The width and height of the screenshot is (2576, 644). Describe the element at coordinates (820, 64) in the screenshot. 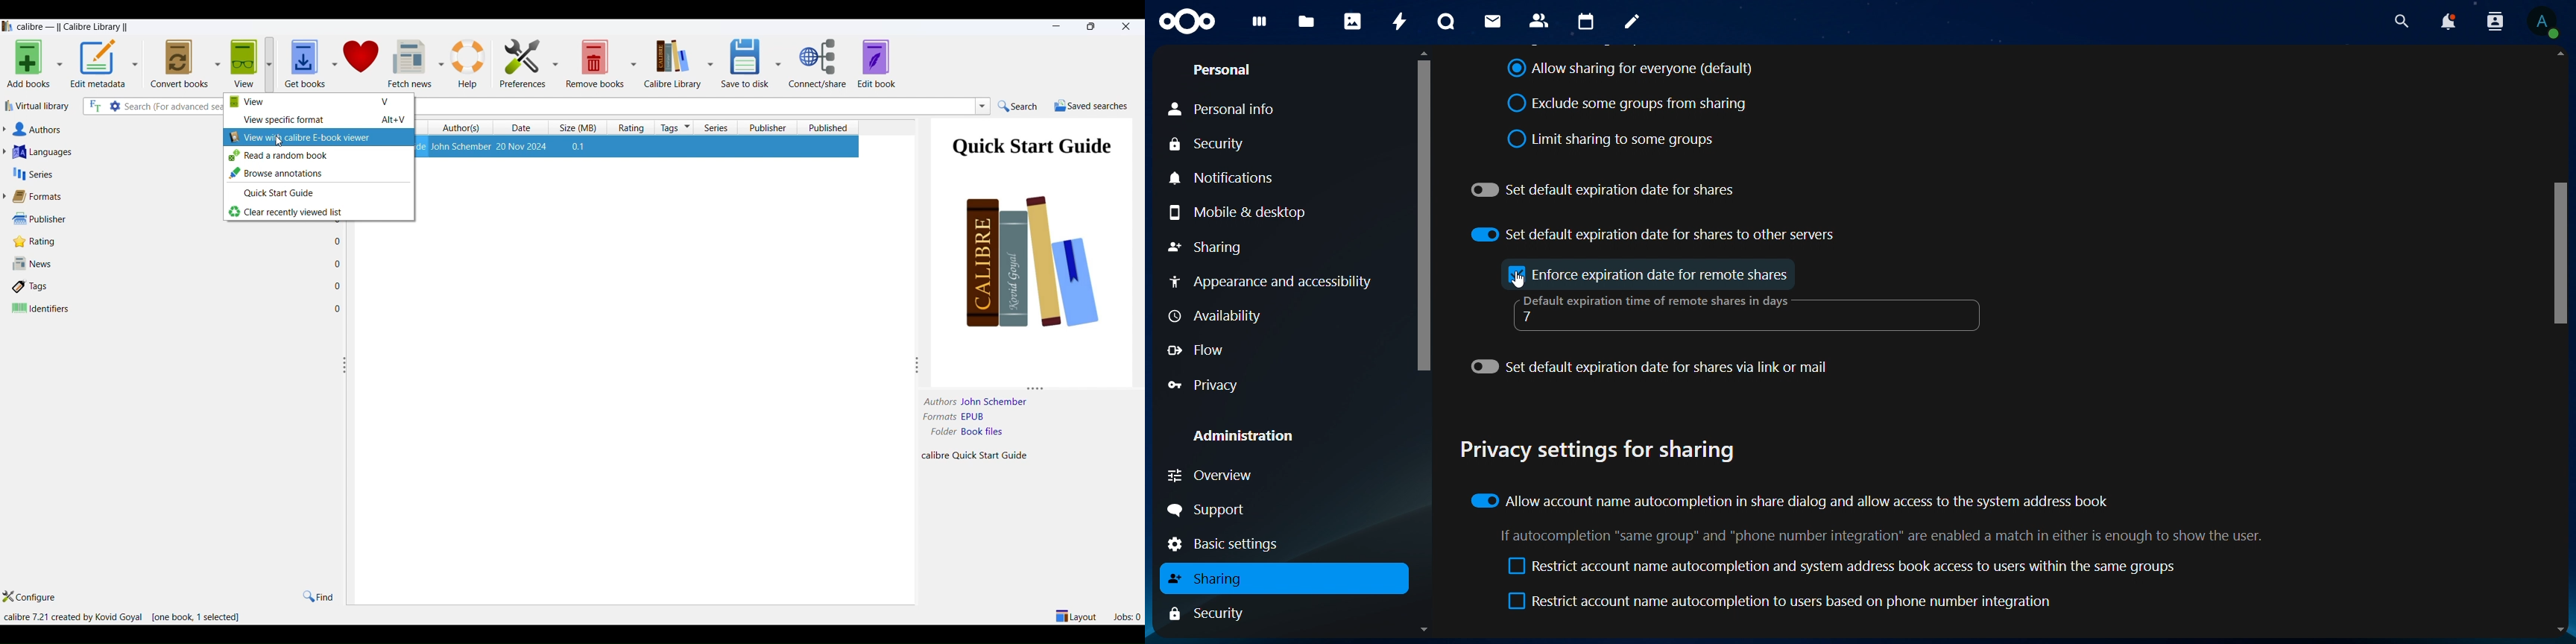

I see `connect/share` at that location.